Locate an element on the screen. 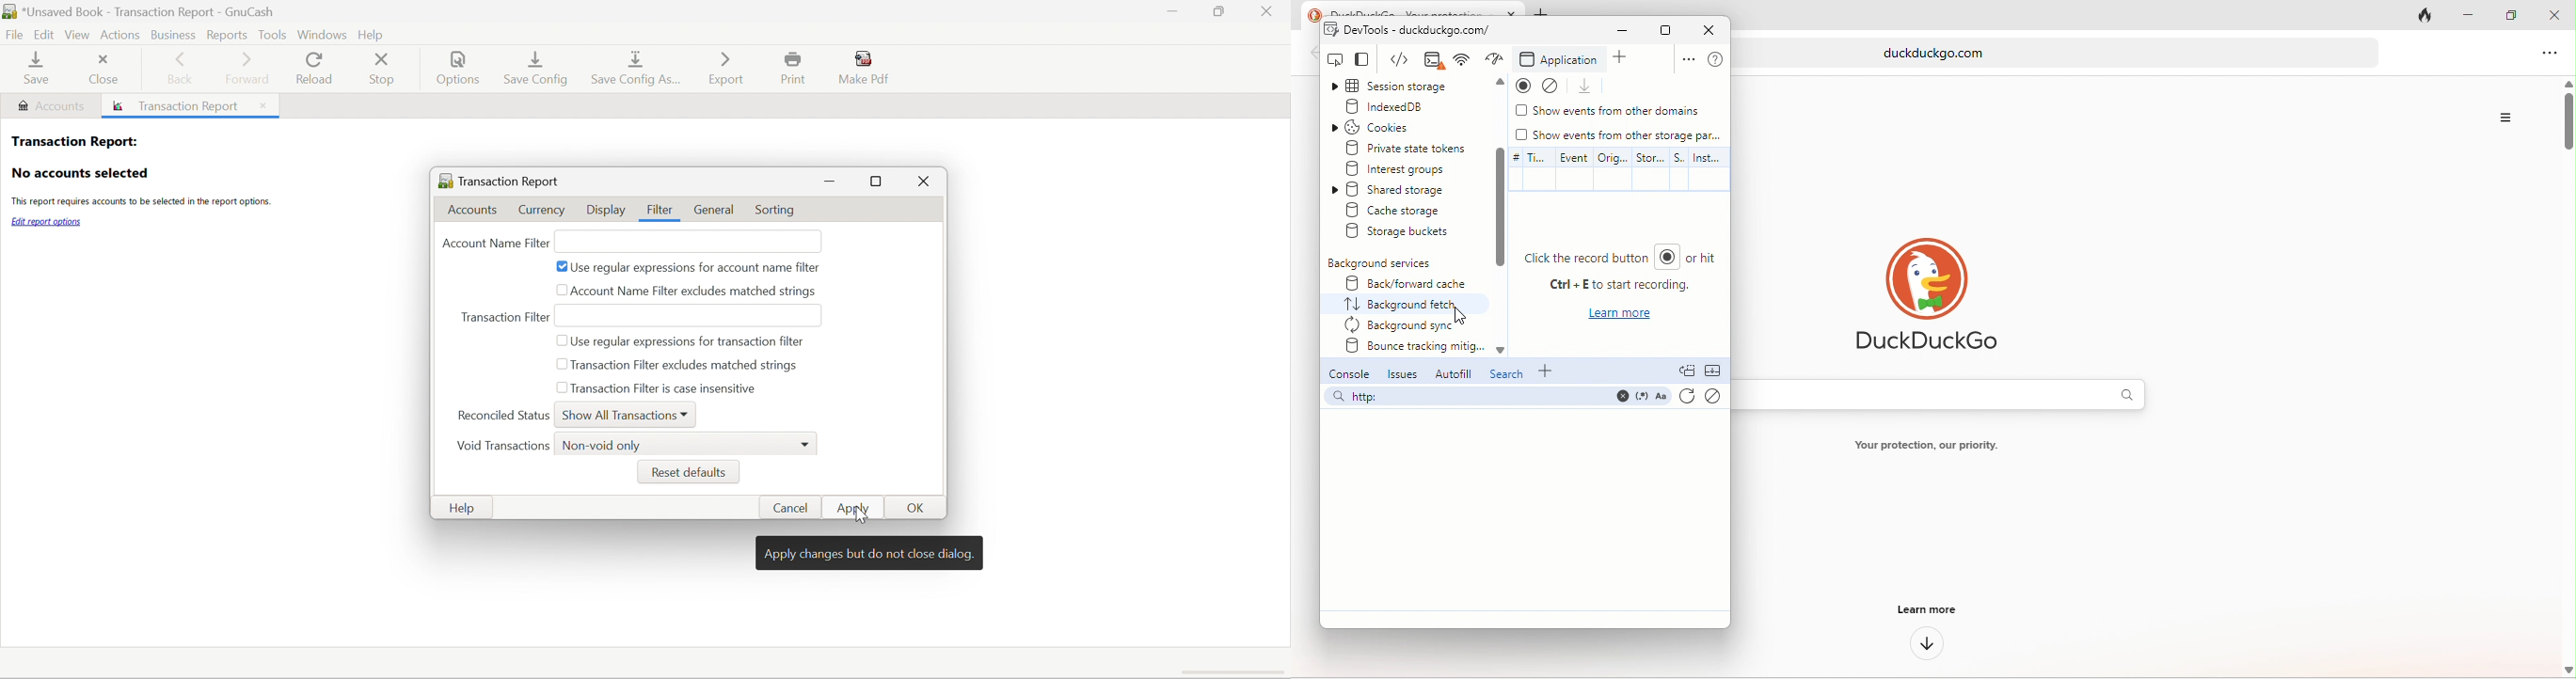 This screenshot has height=700, width=2576. close is located at coordinates (1708, 30).